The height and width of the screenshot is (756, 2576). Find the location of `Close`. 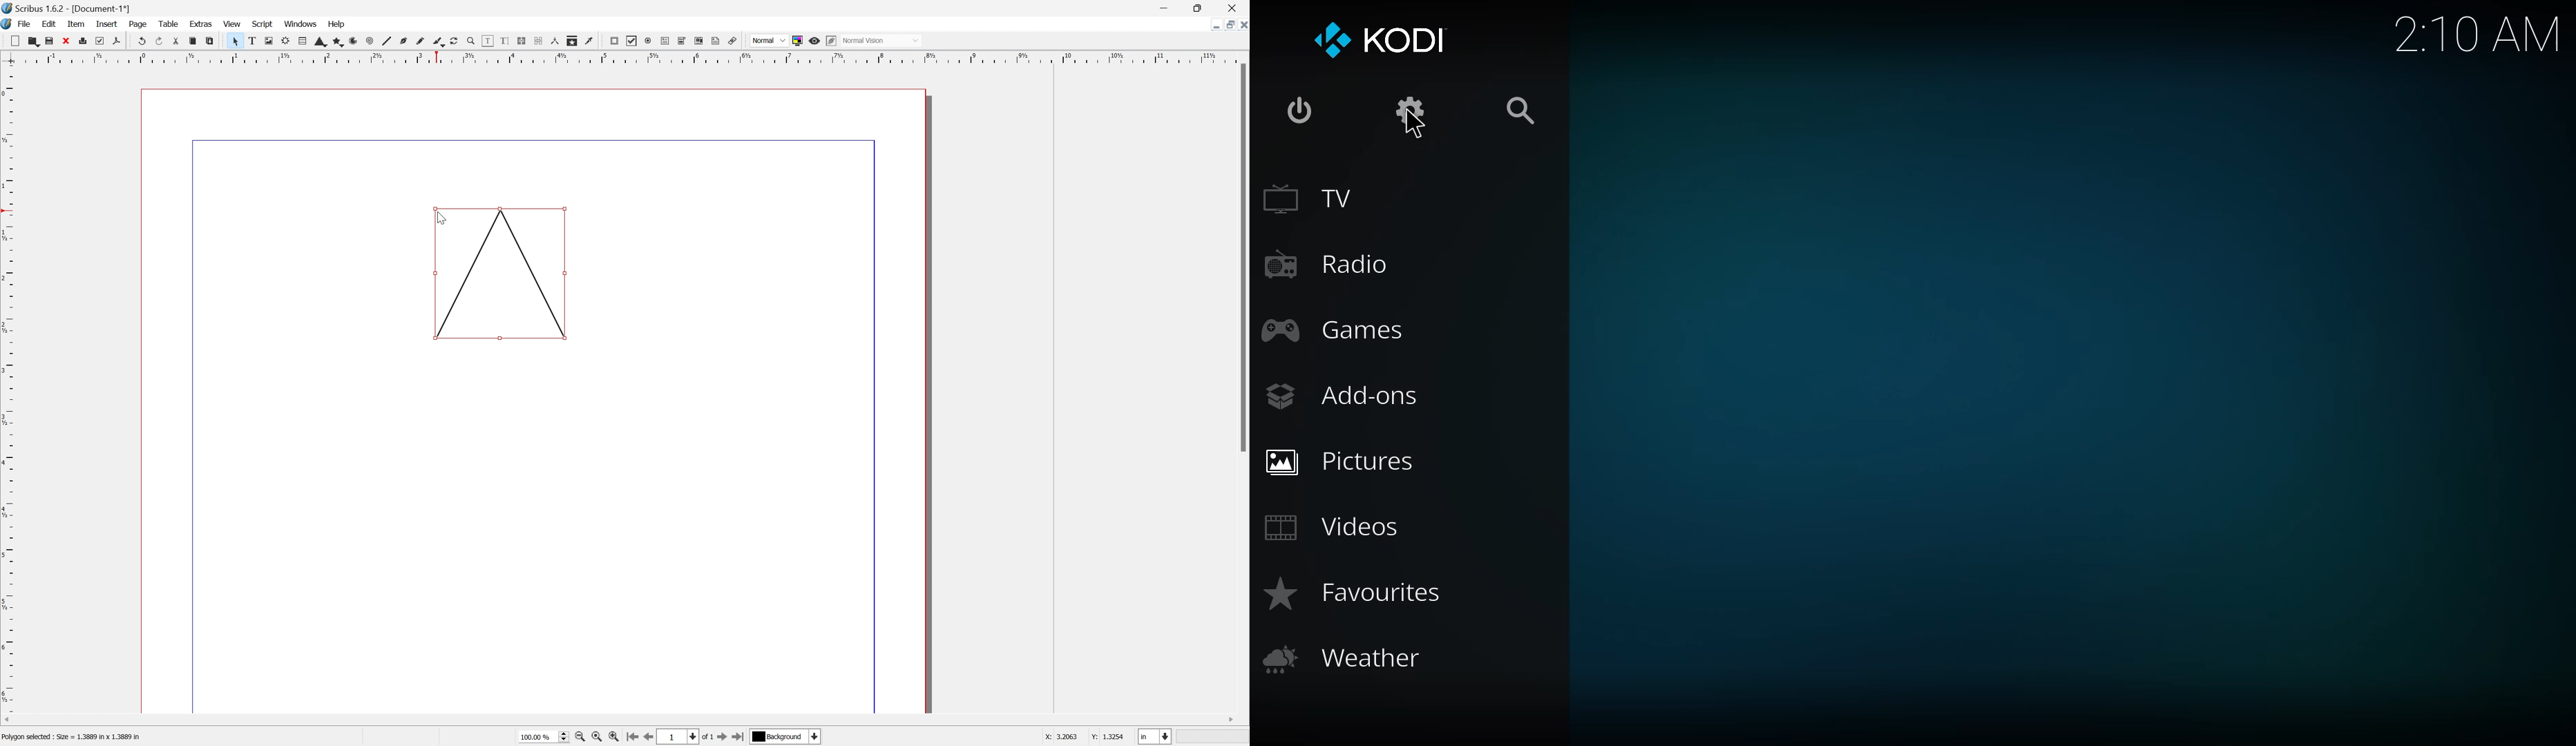

Close is located at coordinates (66, 40).